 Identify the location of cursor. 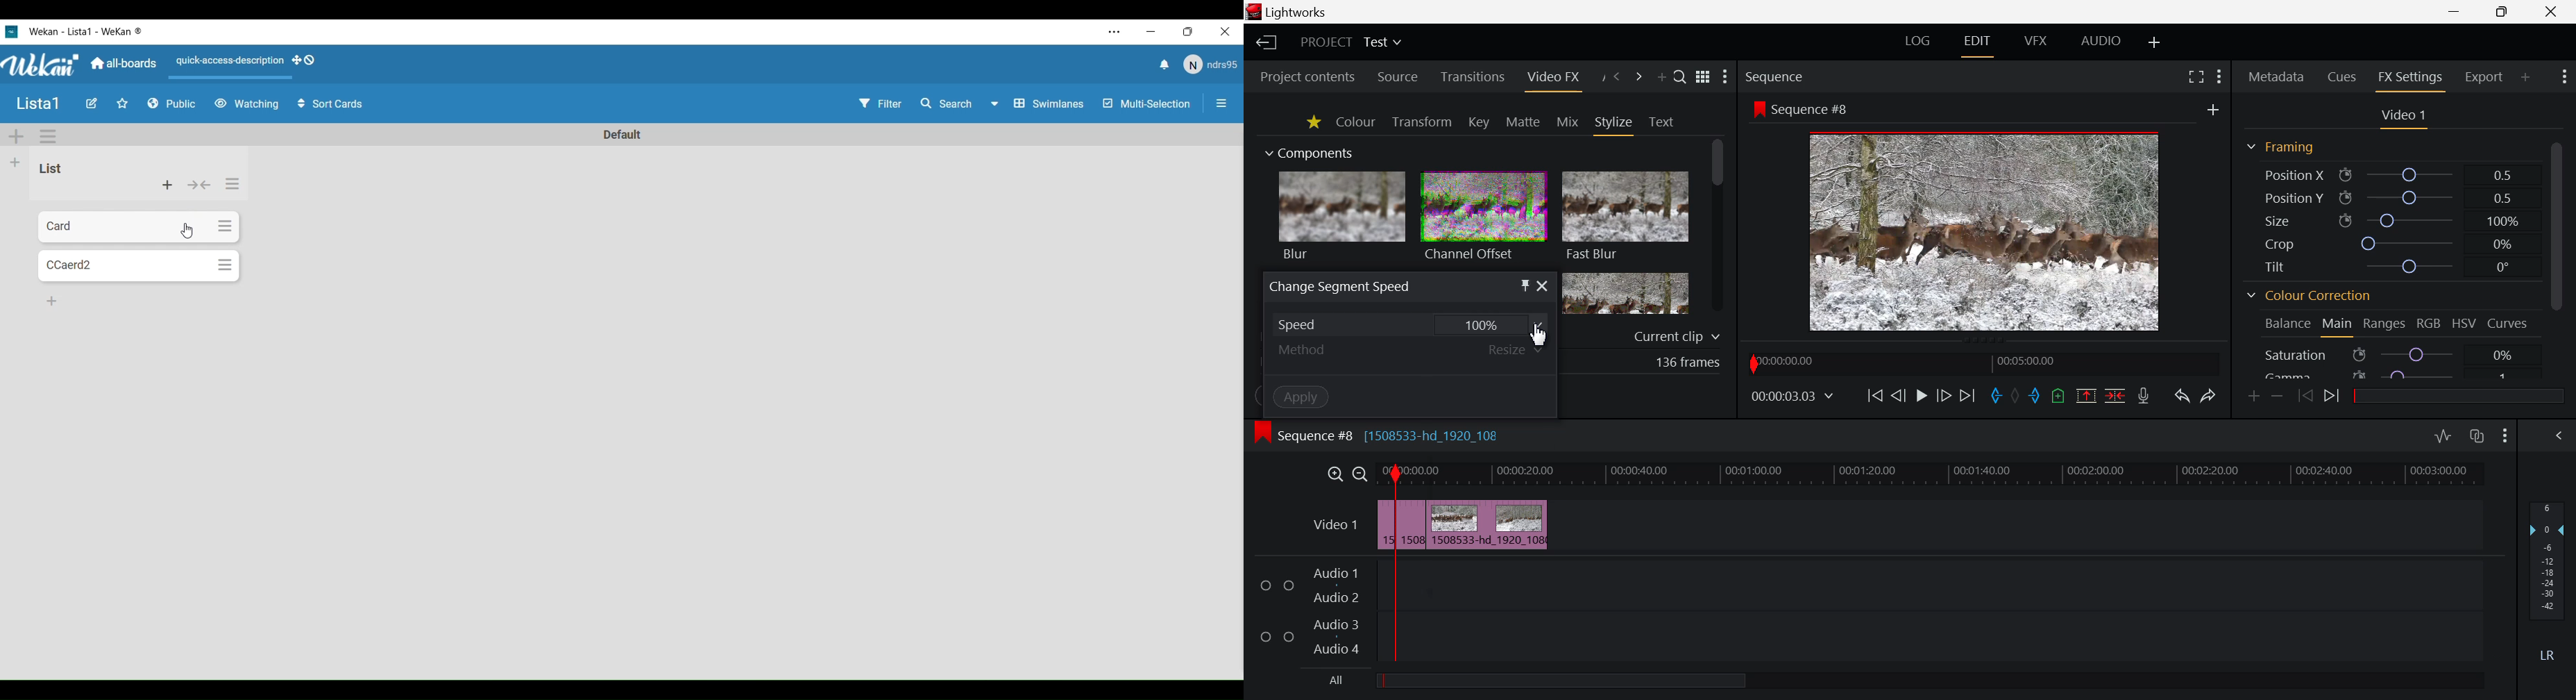
(1539, 336).